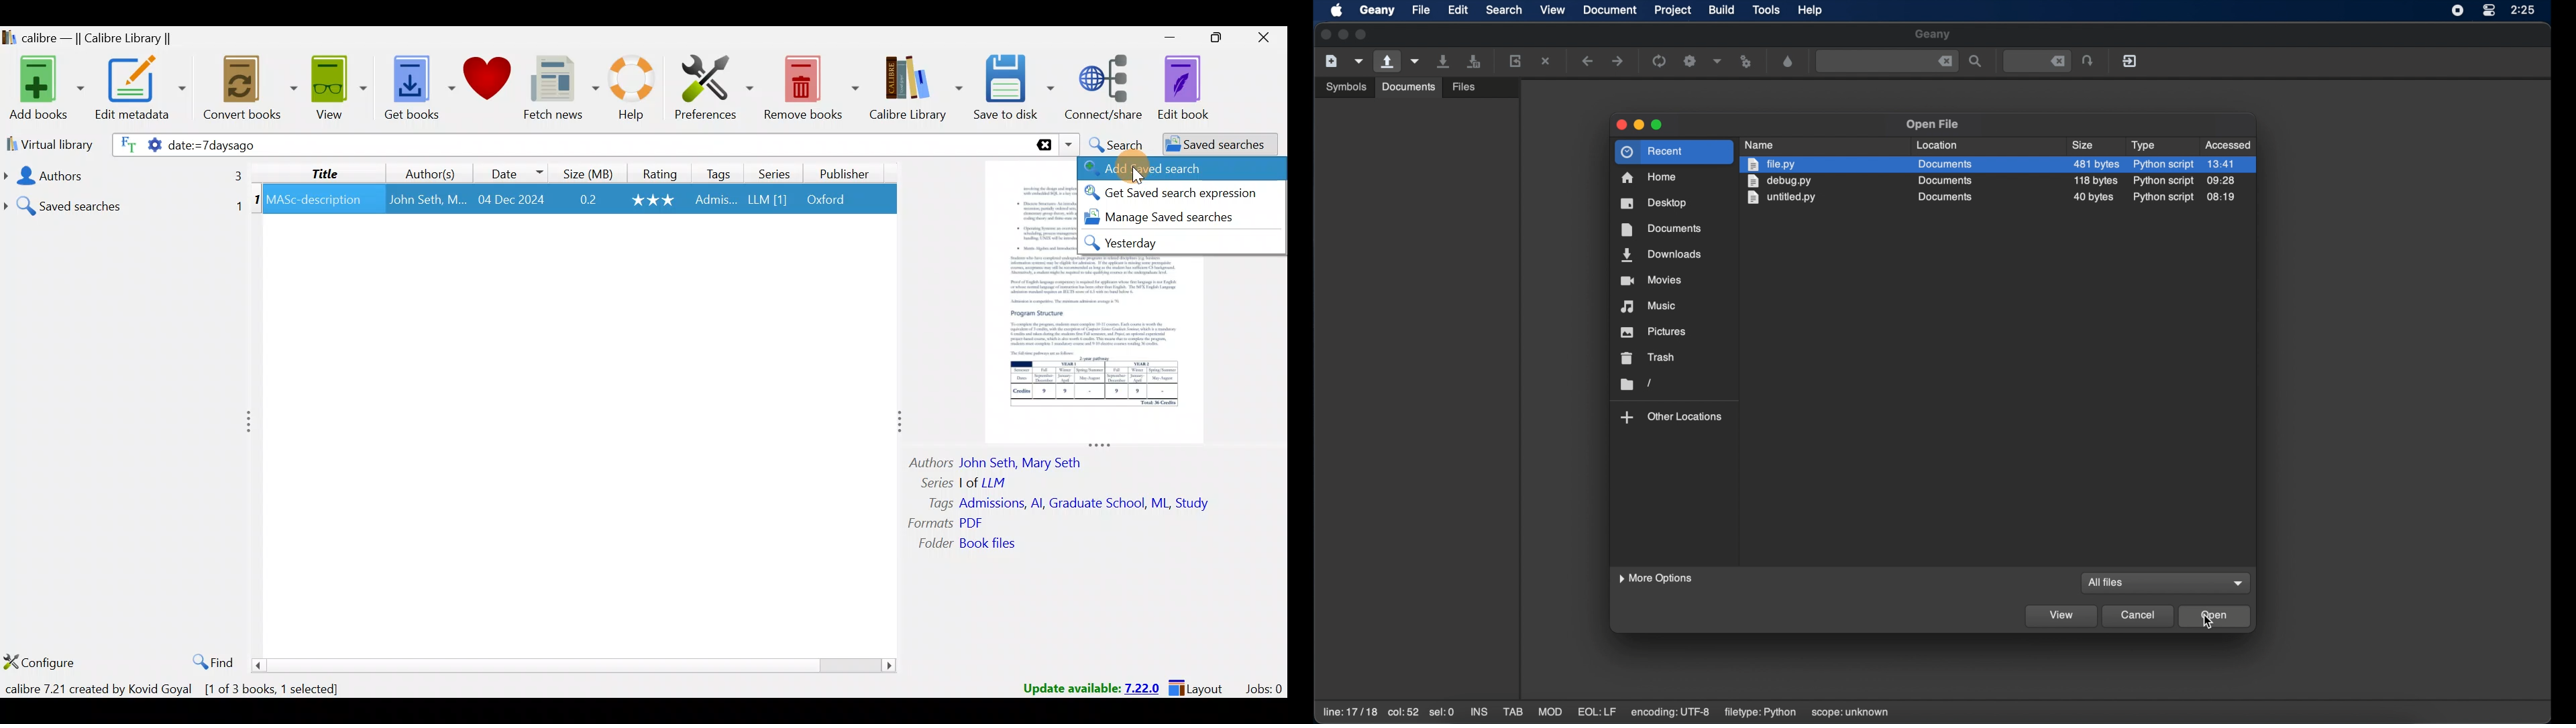 This screenshot has width=2576, height=728. I want to click on Publisher, so click(847, 176).